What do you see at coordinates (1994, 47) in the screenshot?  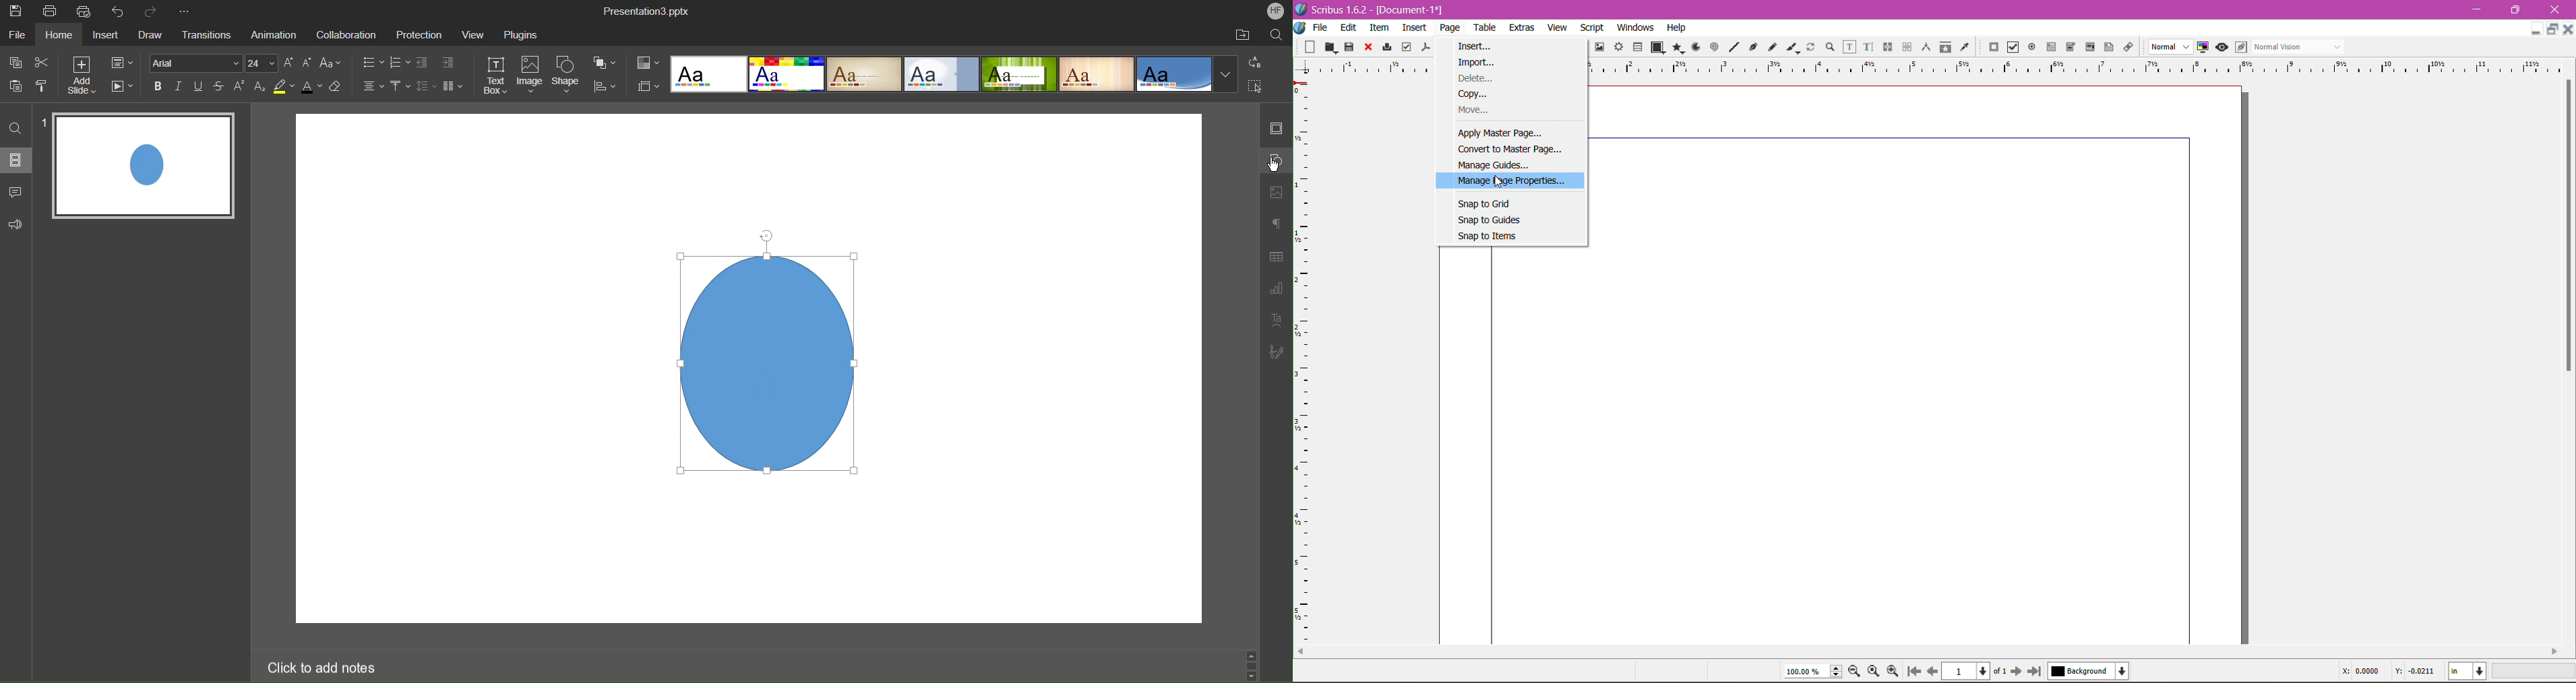 I see `PDF Push Button` at bounding box center [1994, 47].